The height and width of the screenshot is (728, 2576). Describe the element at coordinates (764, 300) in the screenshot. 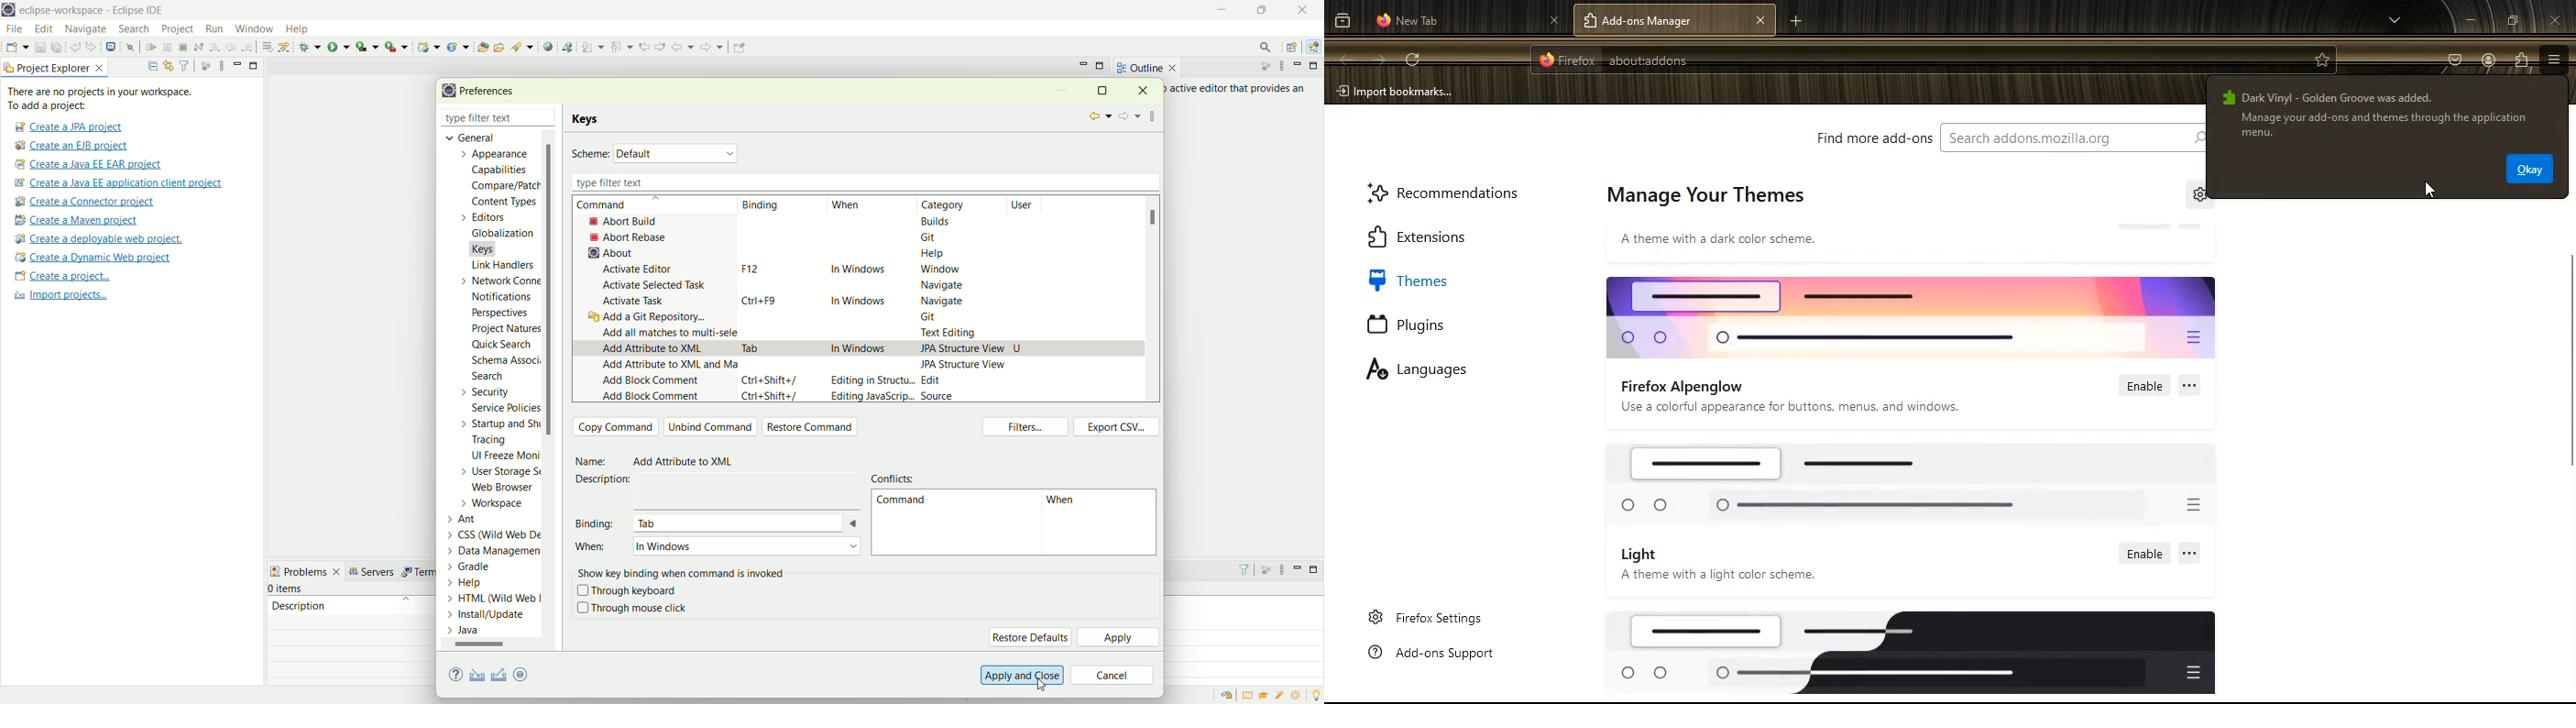

I see `strl+F9` at that location.